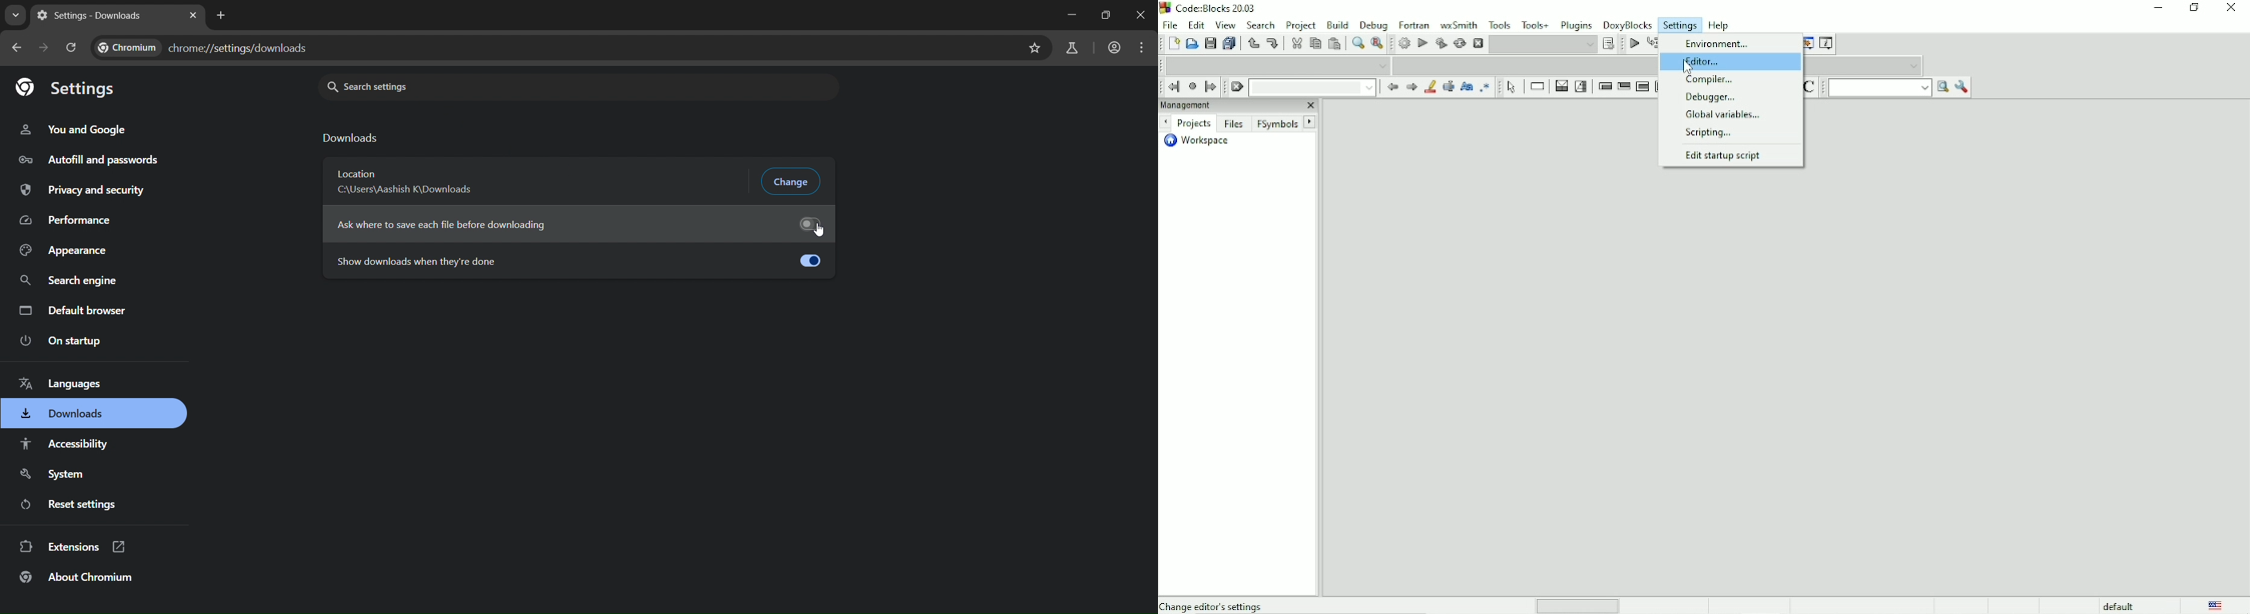 This screenshot has width=2268, height=616. What do you see at coordinates (1723, 132) in the screenshot?
I see `Scripting` at bounding box center [1723, 132].